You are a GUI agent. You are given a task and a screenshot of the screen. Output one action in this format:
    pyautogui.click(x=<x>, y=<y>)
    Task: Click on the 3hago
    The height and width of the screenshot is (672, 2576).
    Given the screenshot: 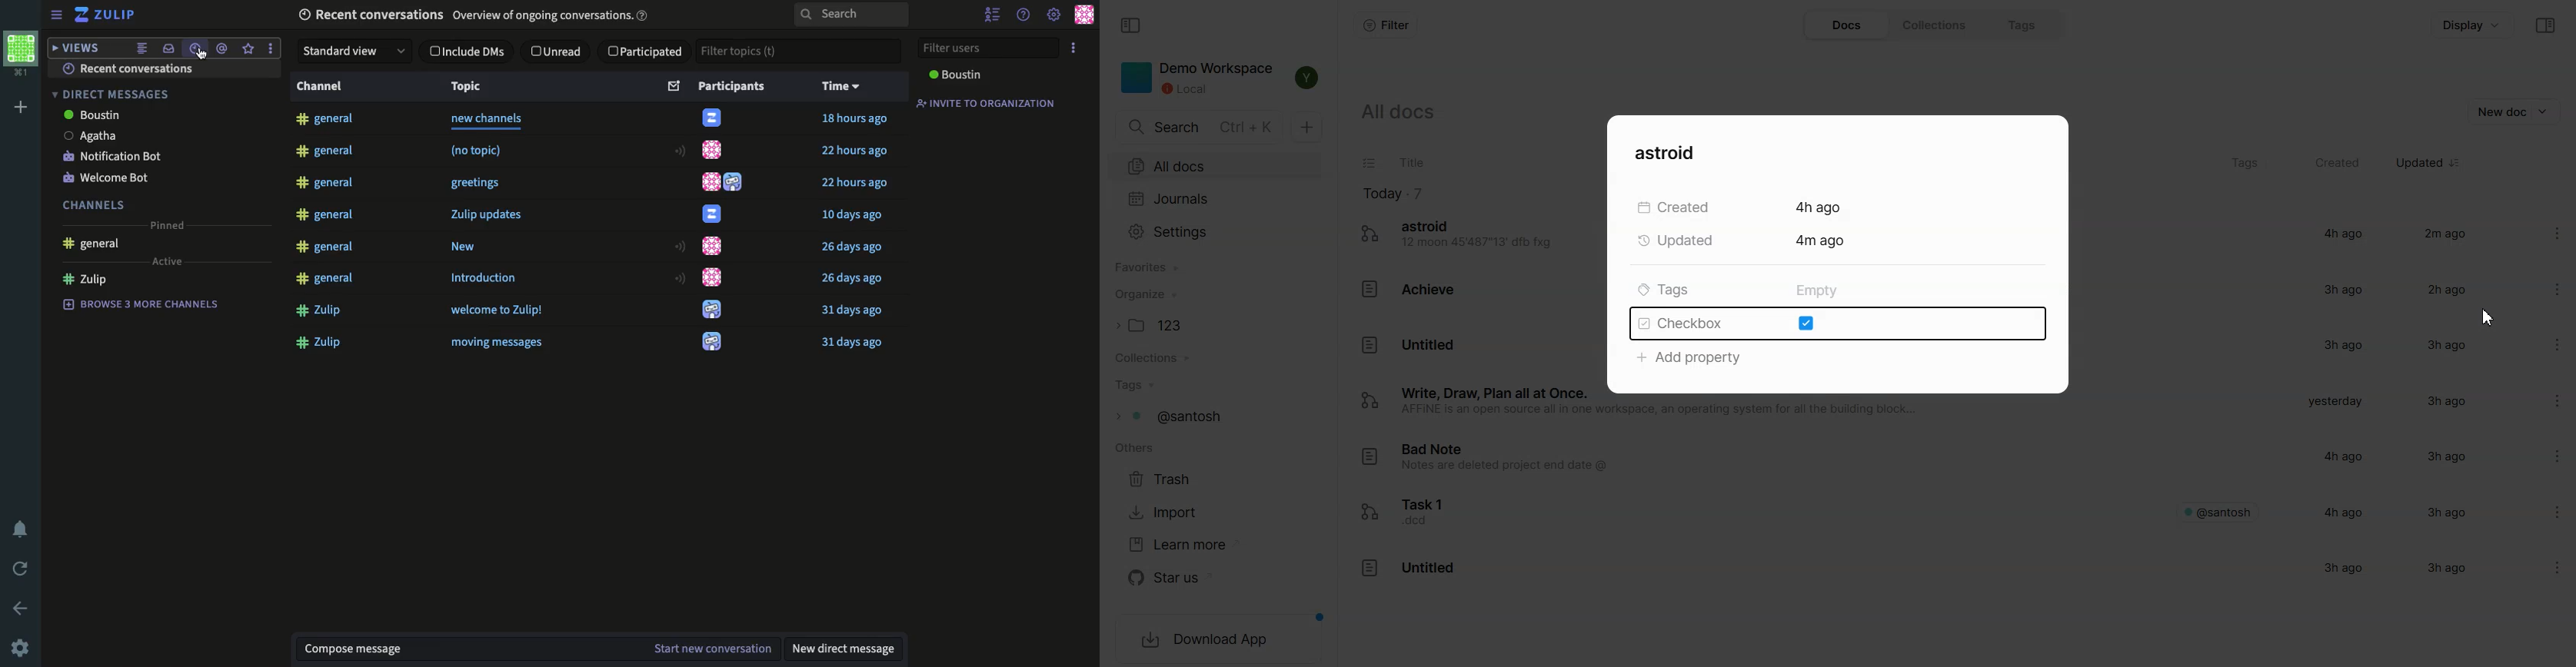 What is the action you would take?
    pyautogui.click(x=2441, y=511)
    